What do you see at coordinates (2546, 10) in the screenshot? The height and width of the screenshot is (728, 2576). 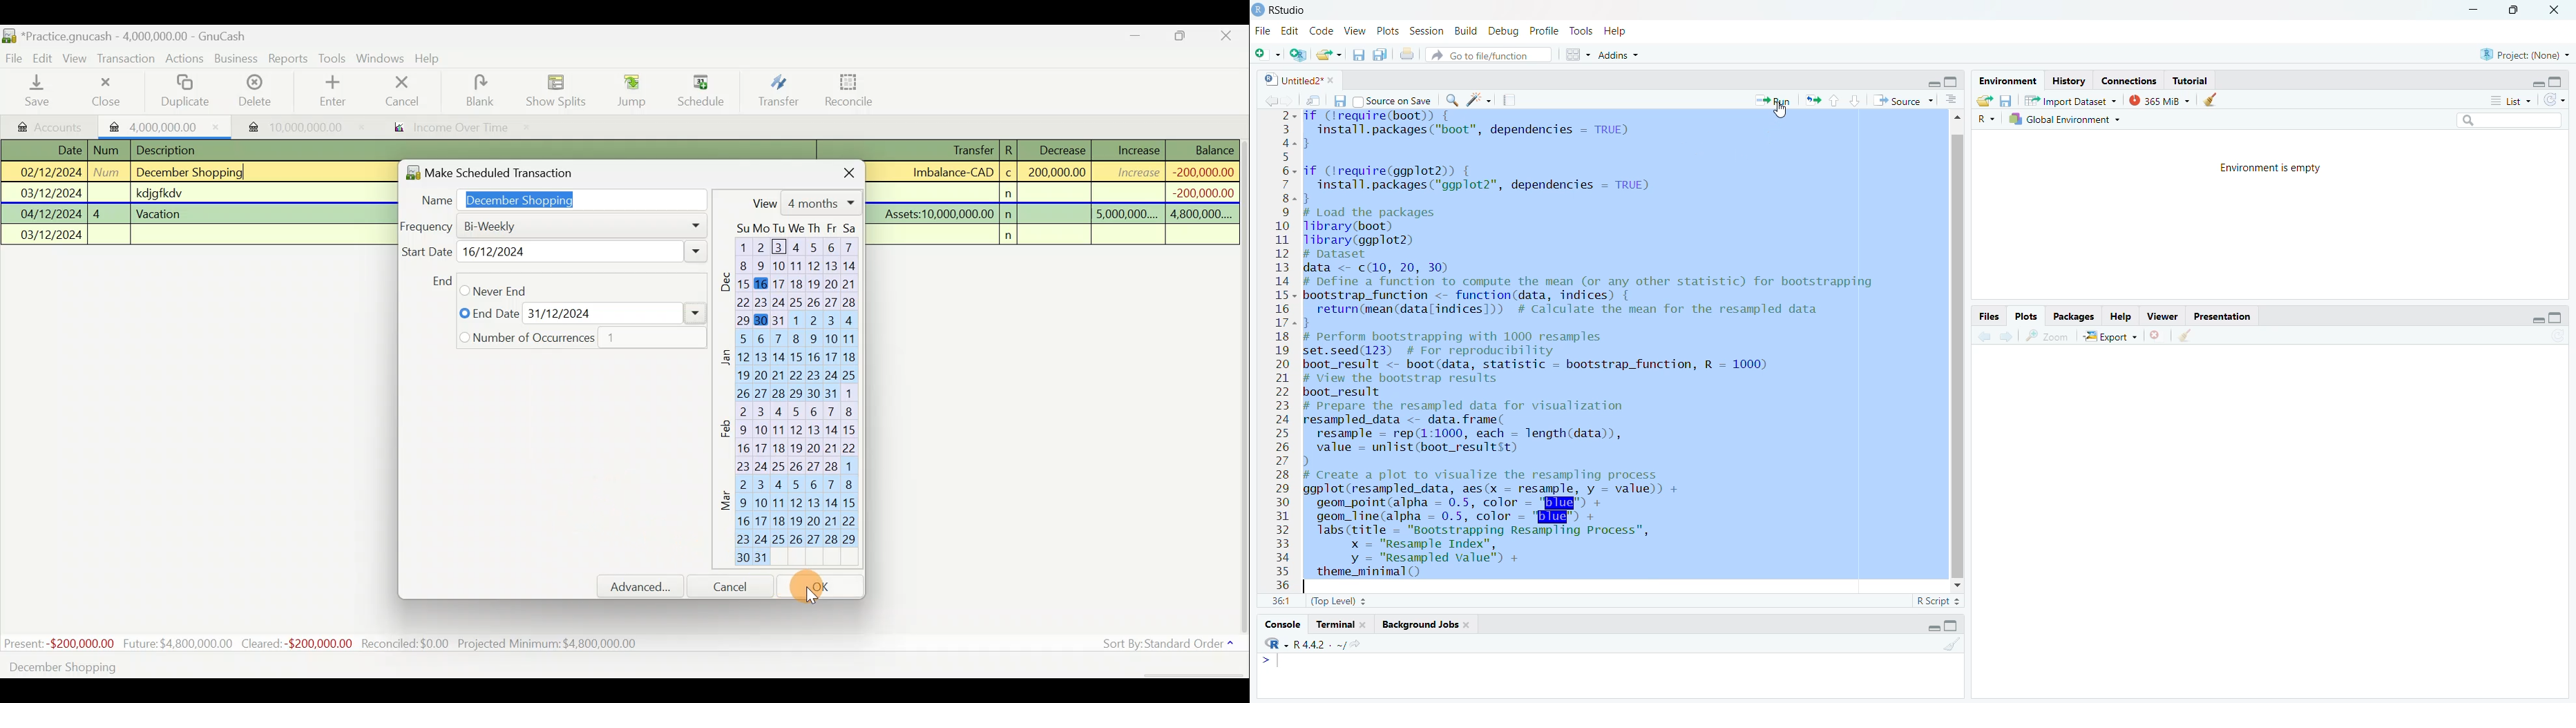 I see `close` at bounding box center [2546, 10].